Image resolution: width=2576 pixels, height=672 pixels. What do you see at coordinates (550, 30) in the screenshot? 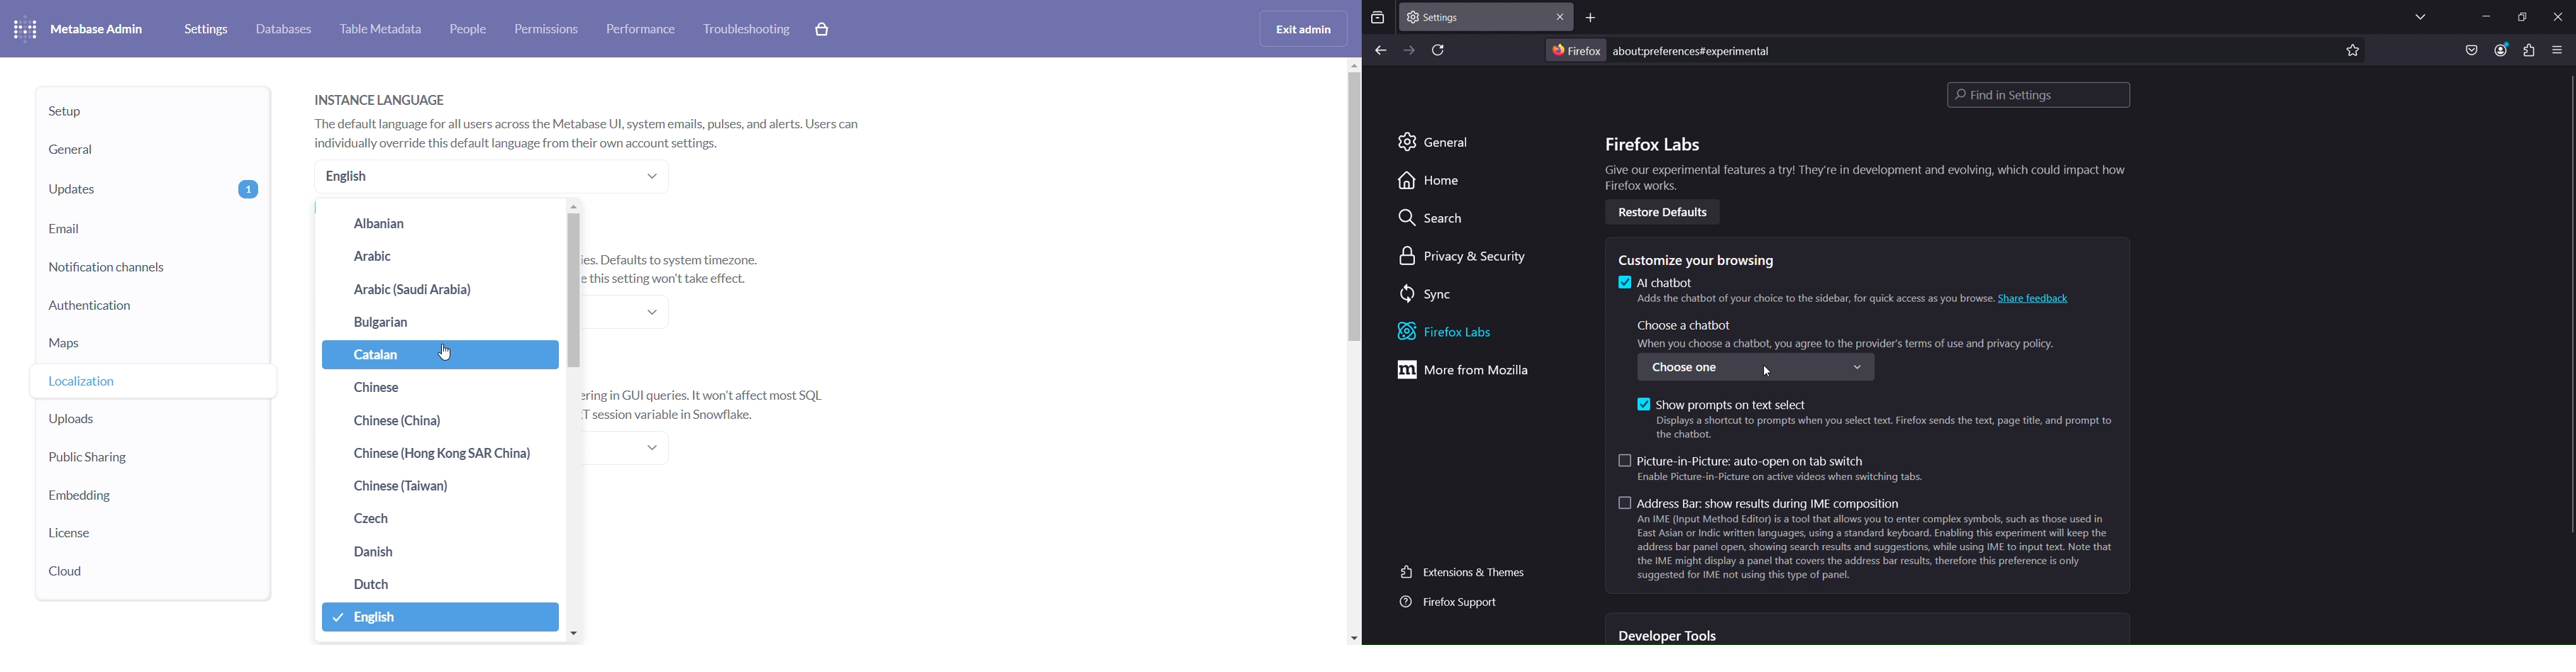
I see `permissions` at bounding box center [550, 30].